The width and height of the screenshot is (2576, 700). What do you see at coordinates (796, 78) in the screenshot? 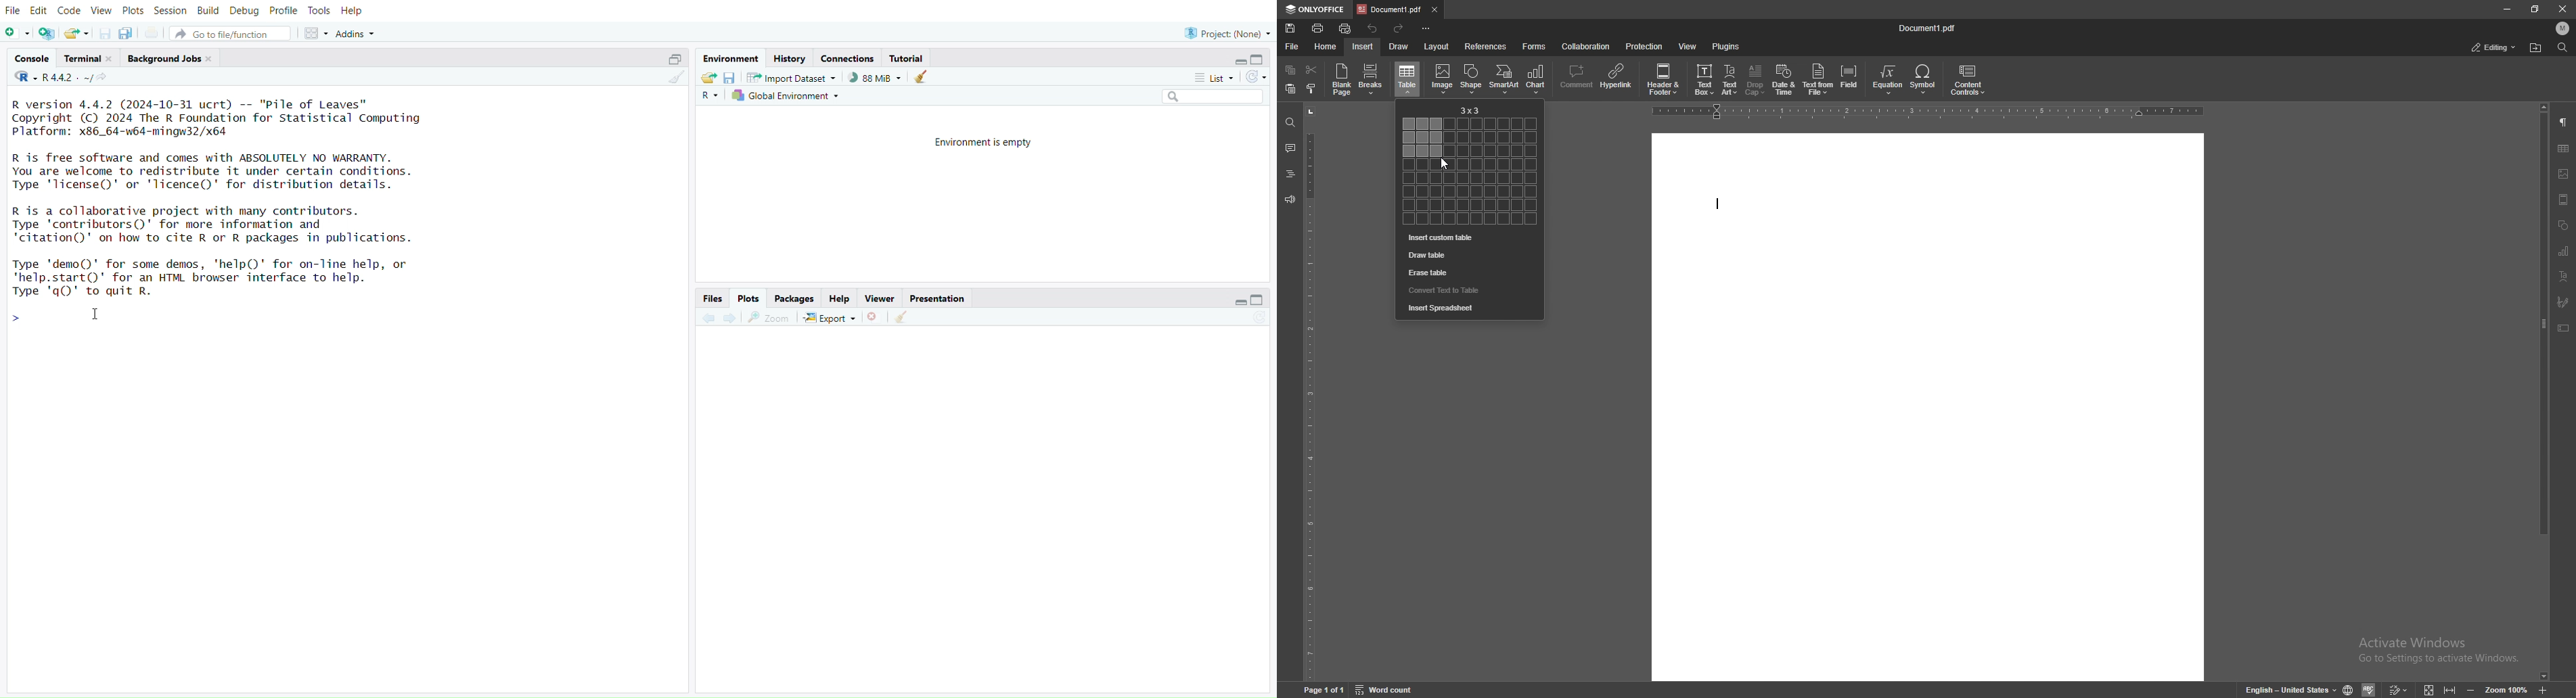
I see `import dataset` at bounding box center [796, 78].